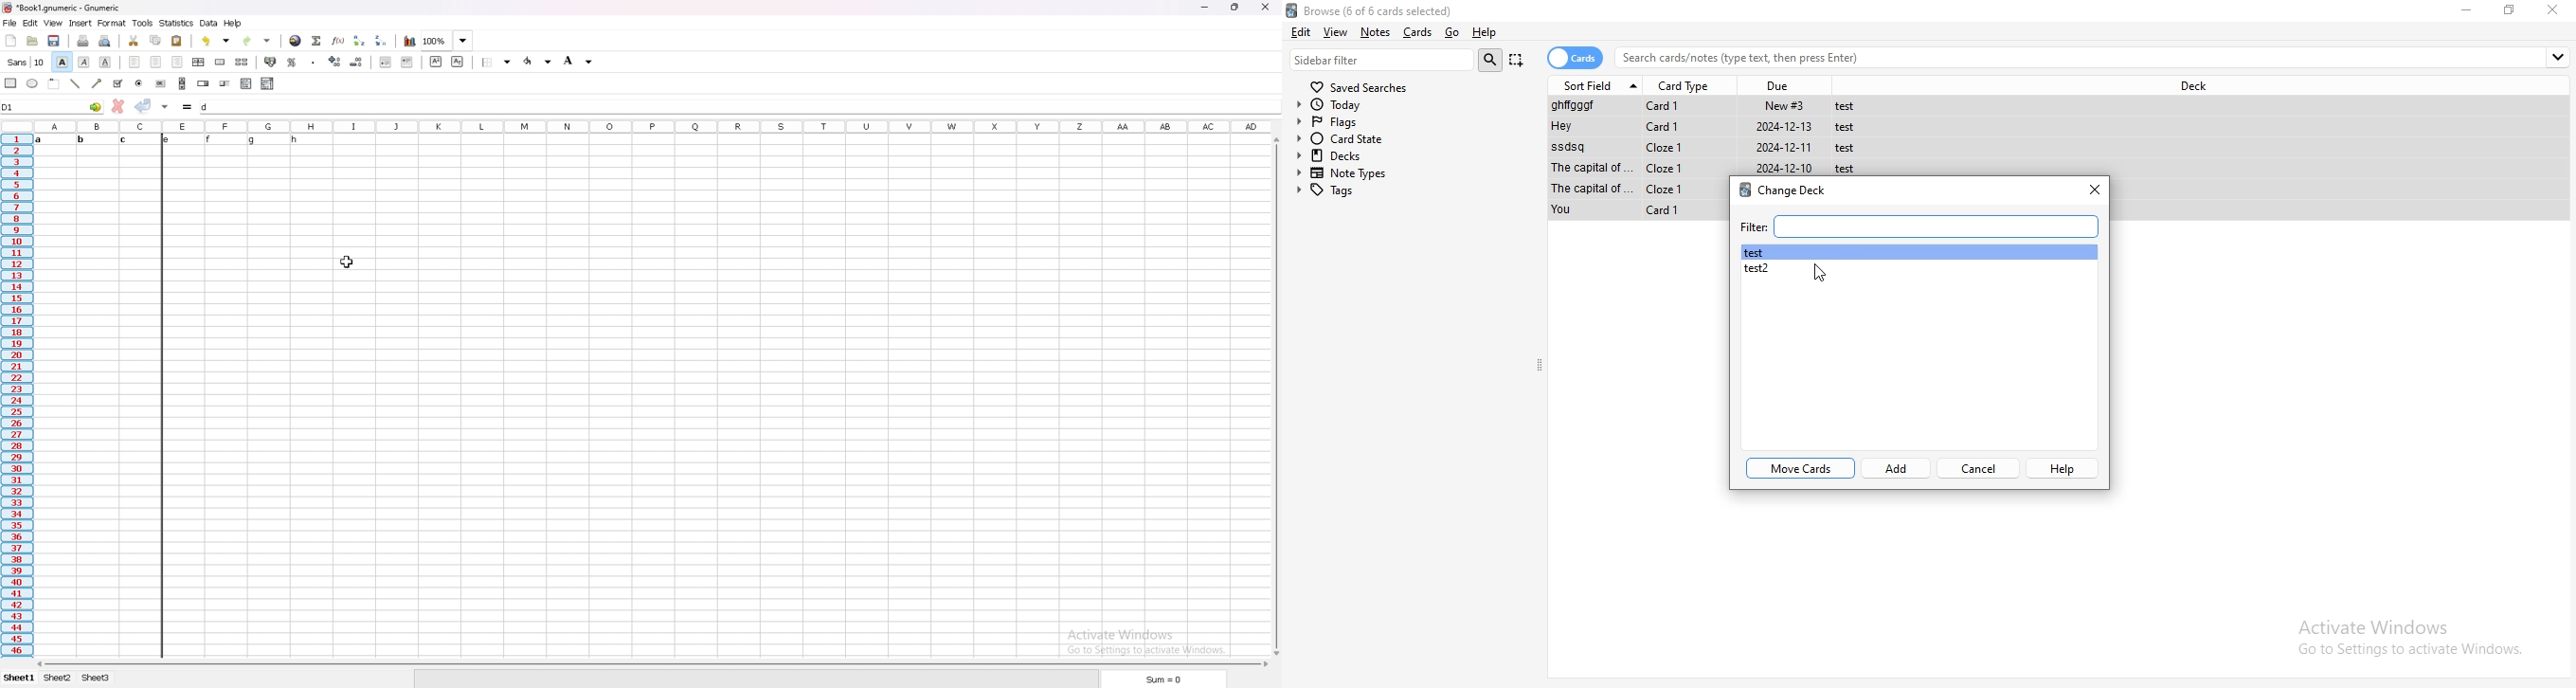  What do you see at coordinates (168, 138) in the screenshot?
I see `text` at bounding box center [168, 138].